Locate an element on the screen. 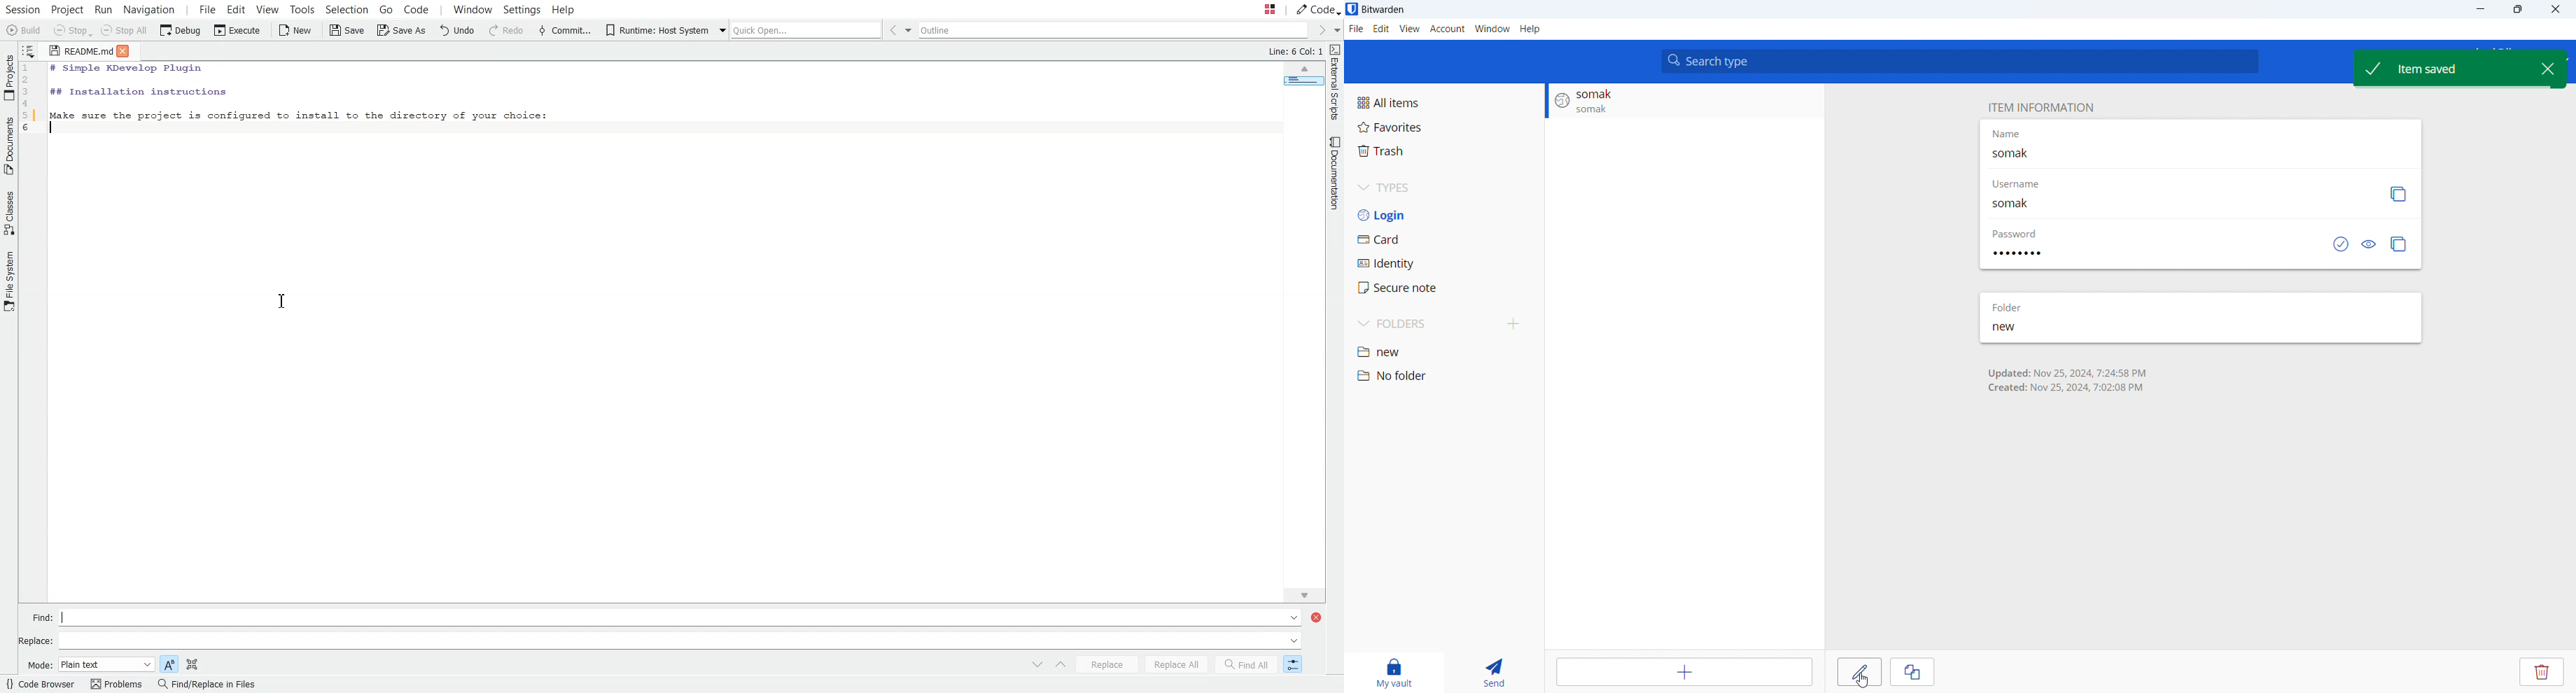 The height and width of the screenshot is (700, 2576). toggle visibility is located at coordinates (2371, 244).